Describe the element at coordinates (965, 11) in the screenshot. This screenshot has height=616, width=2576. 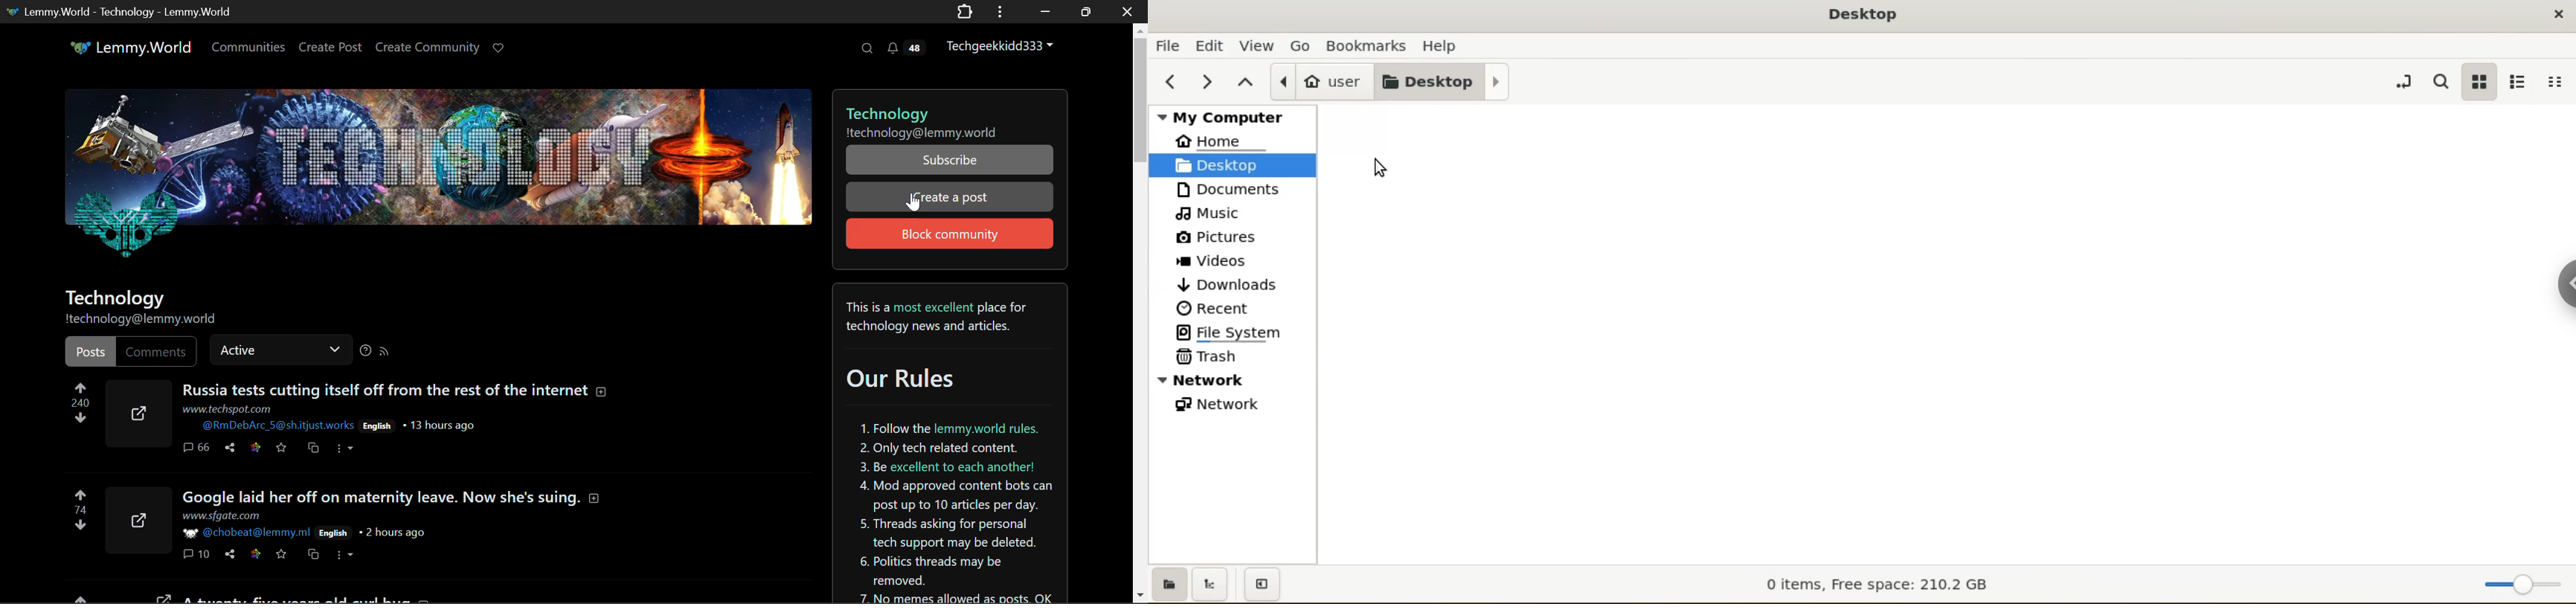
I see `Extensions` at that location.